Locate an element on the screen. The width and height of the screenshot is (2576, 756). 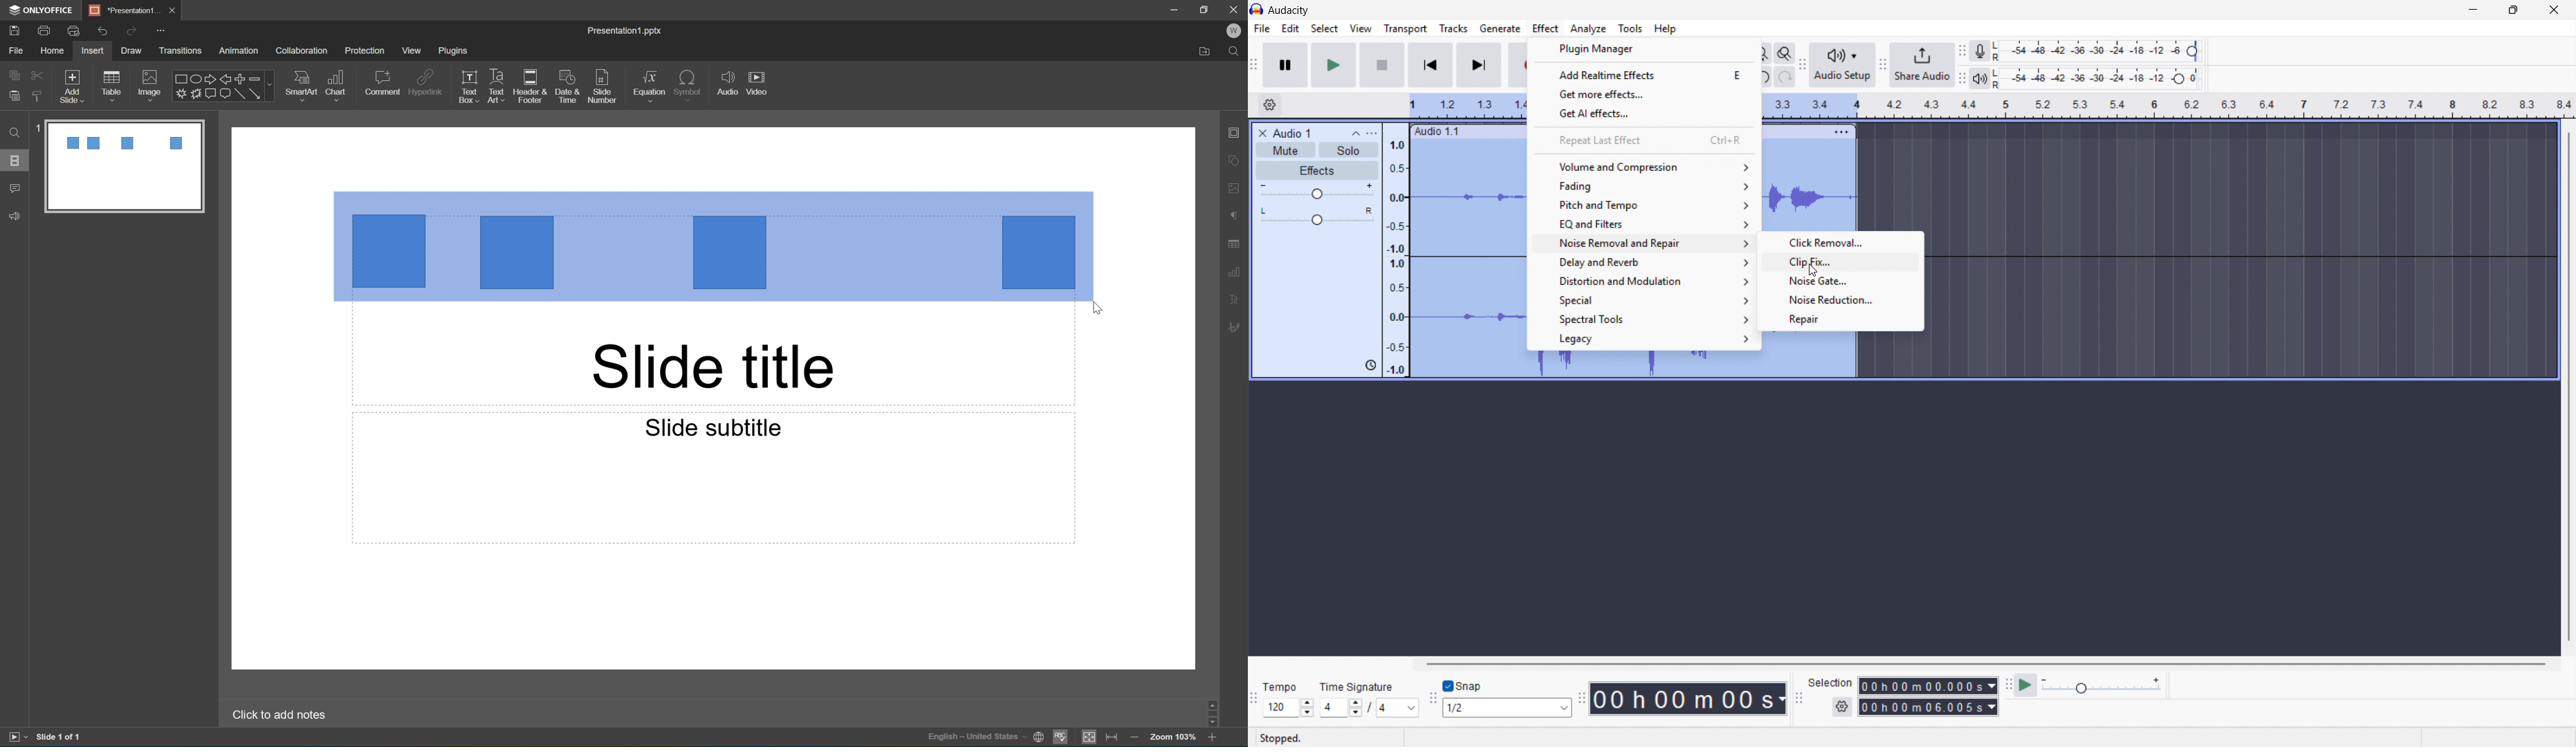
copy style is located at coordinates (38, 96).